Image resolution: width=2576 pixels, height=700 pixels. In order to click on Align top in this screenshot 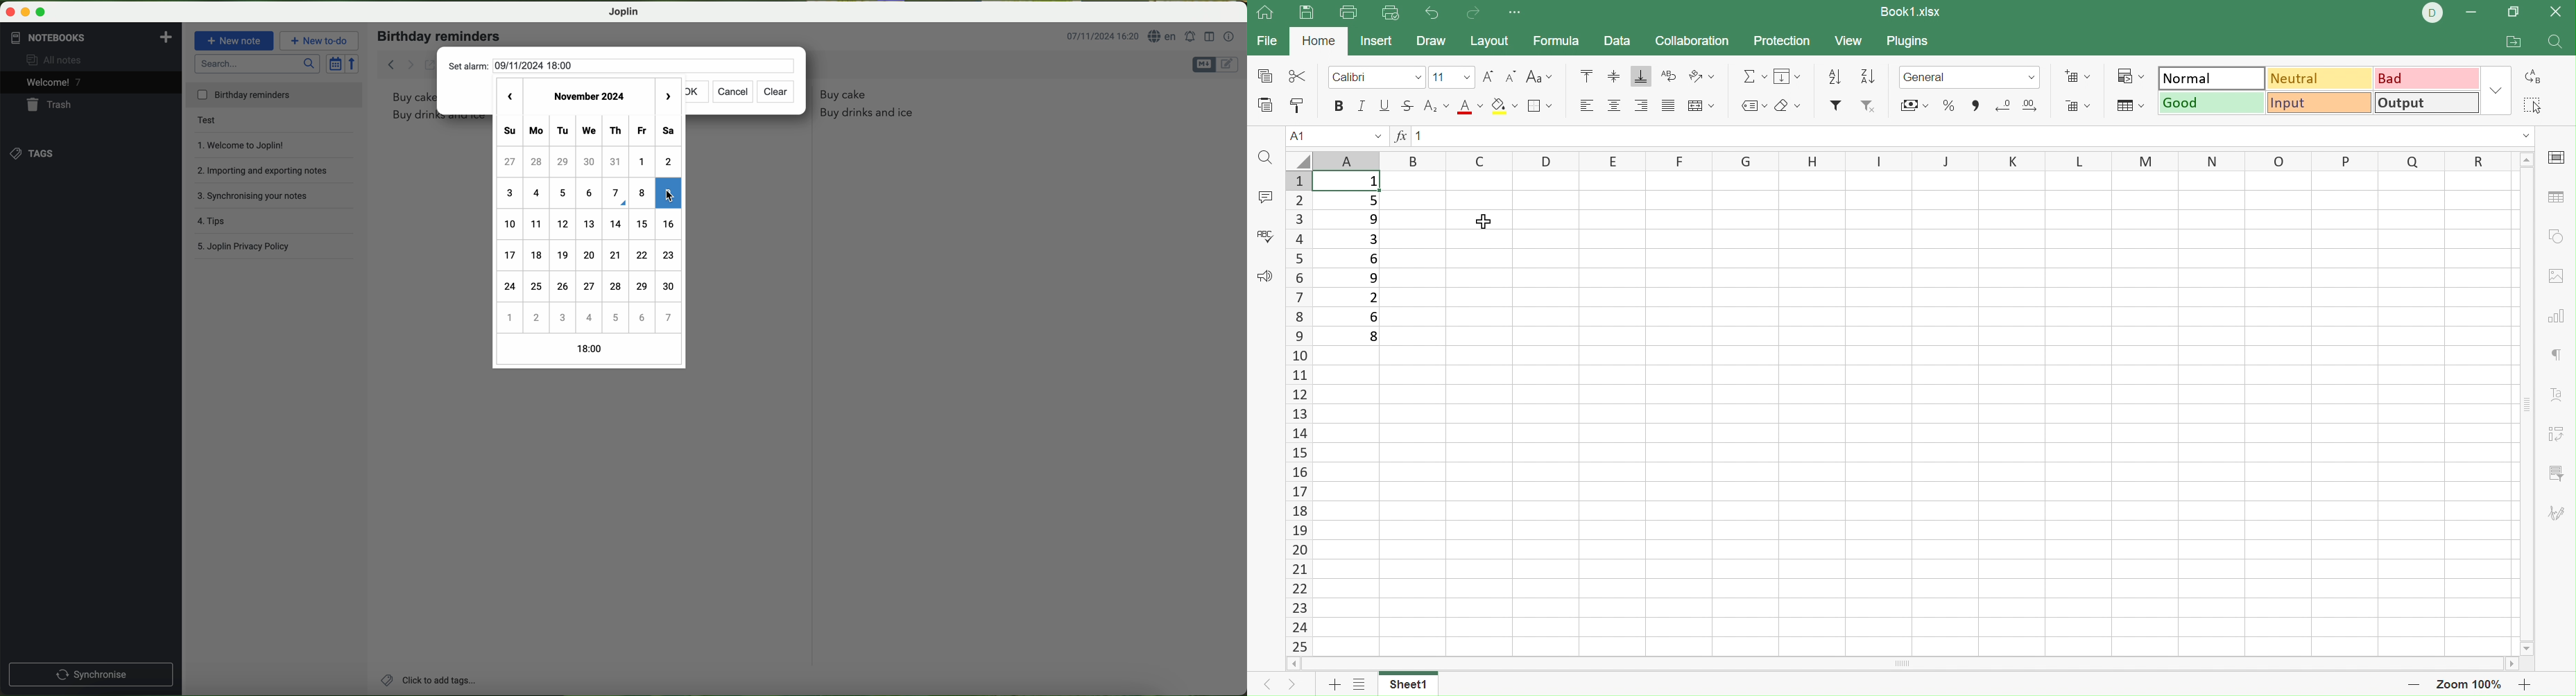, I will do `click(1586, 76)`.